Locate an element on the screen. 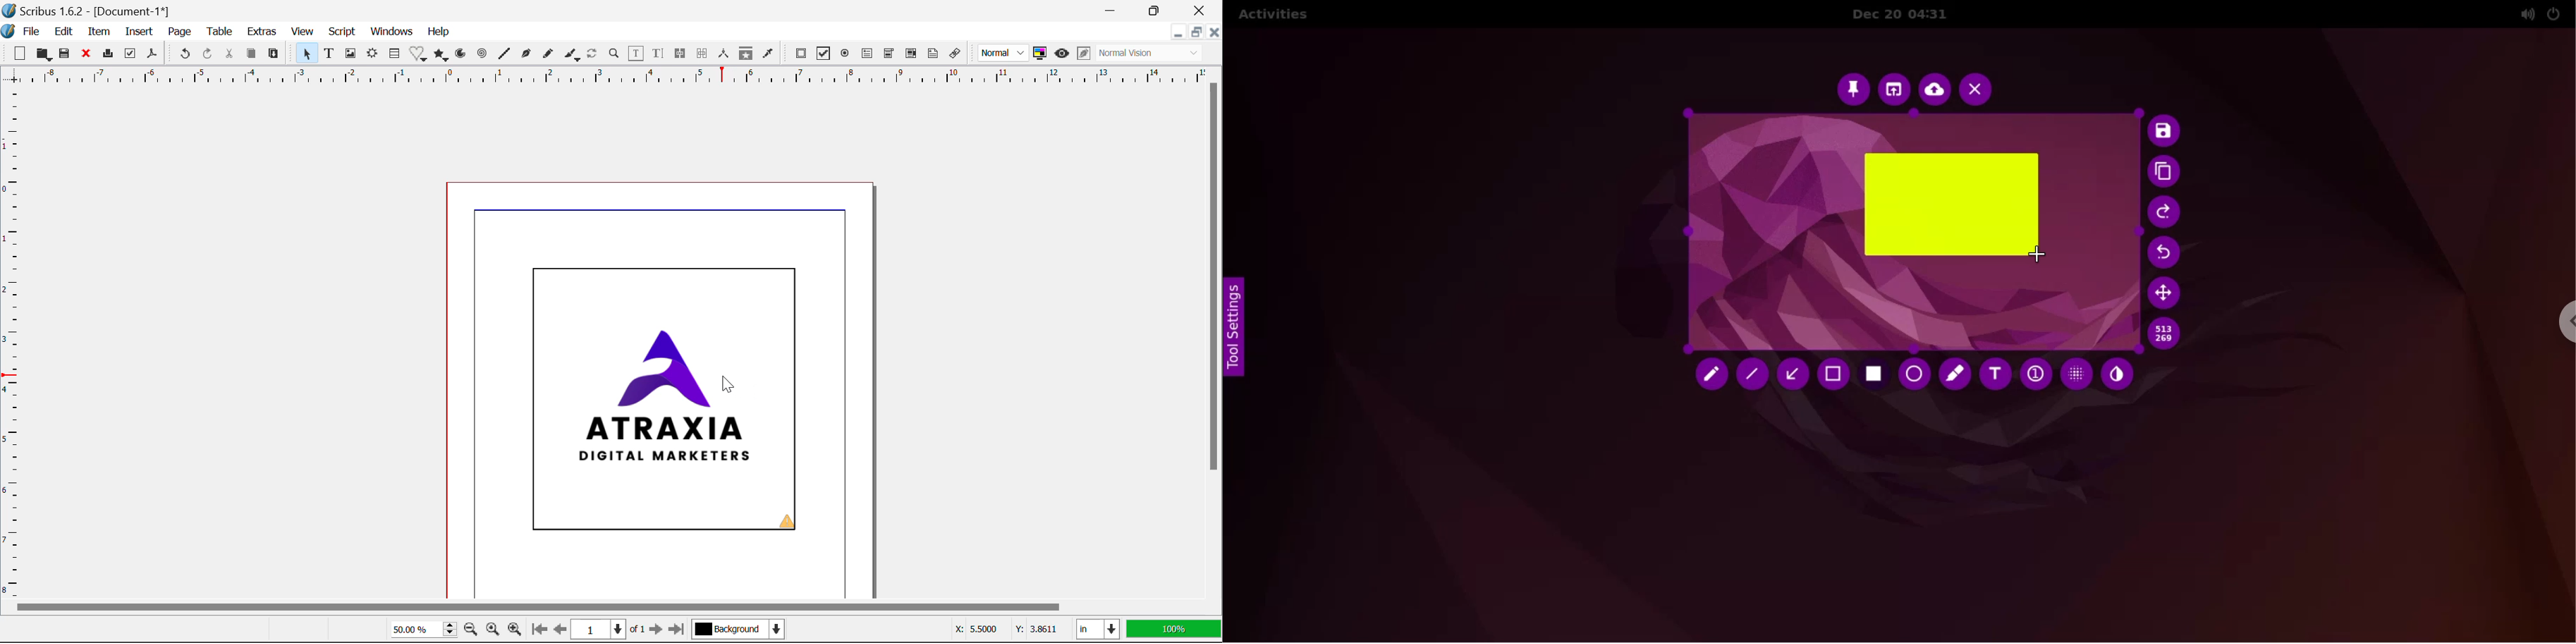  Pdf Checkbox is located at coordinates (824, 53).